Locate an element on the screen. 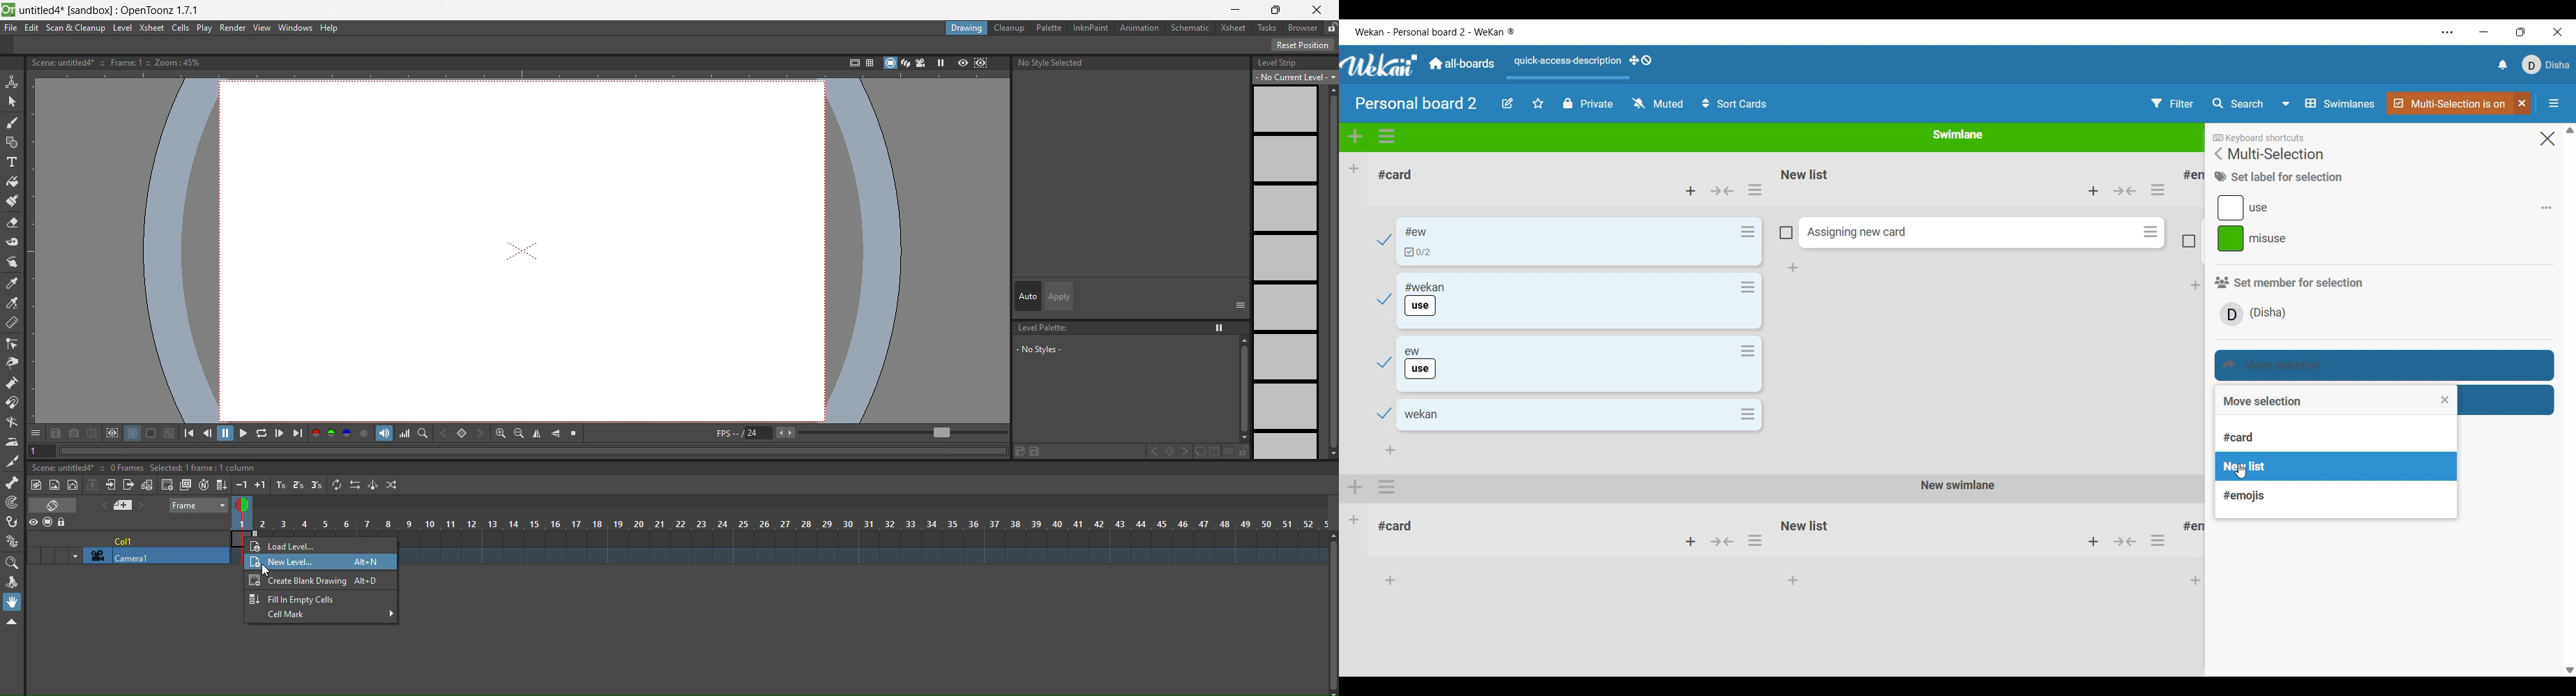  Scroll bar is located at coordinates (1331, 614).